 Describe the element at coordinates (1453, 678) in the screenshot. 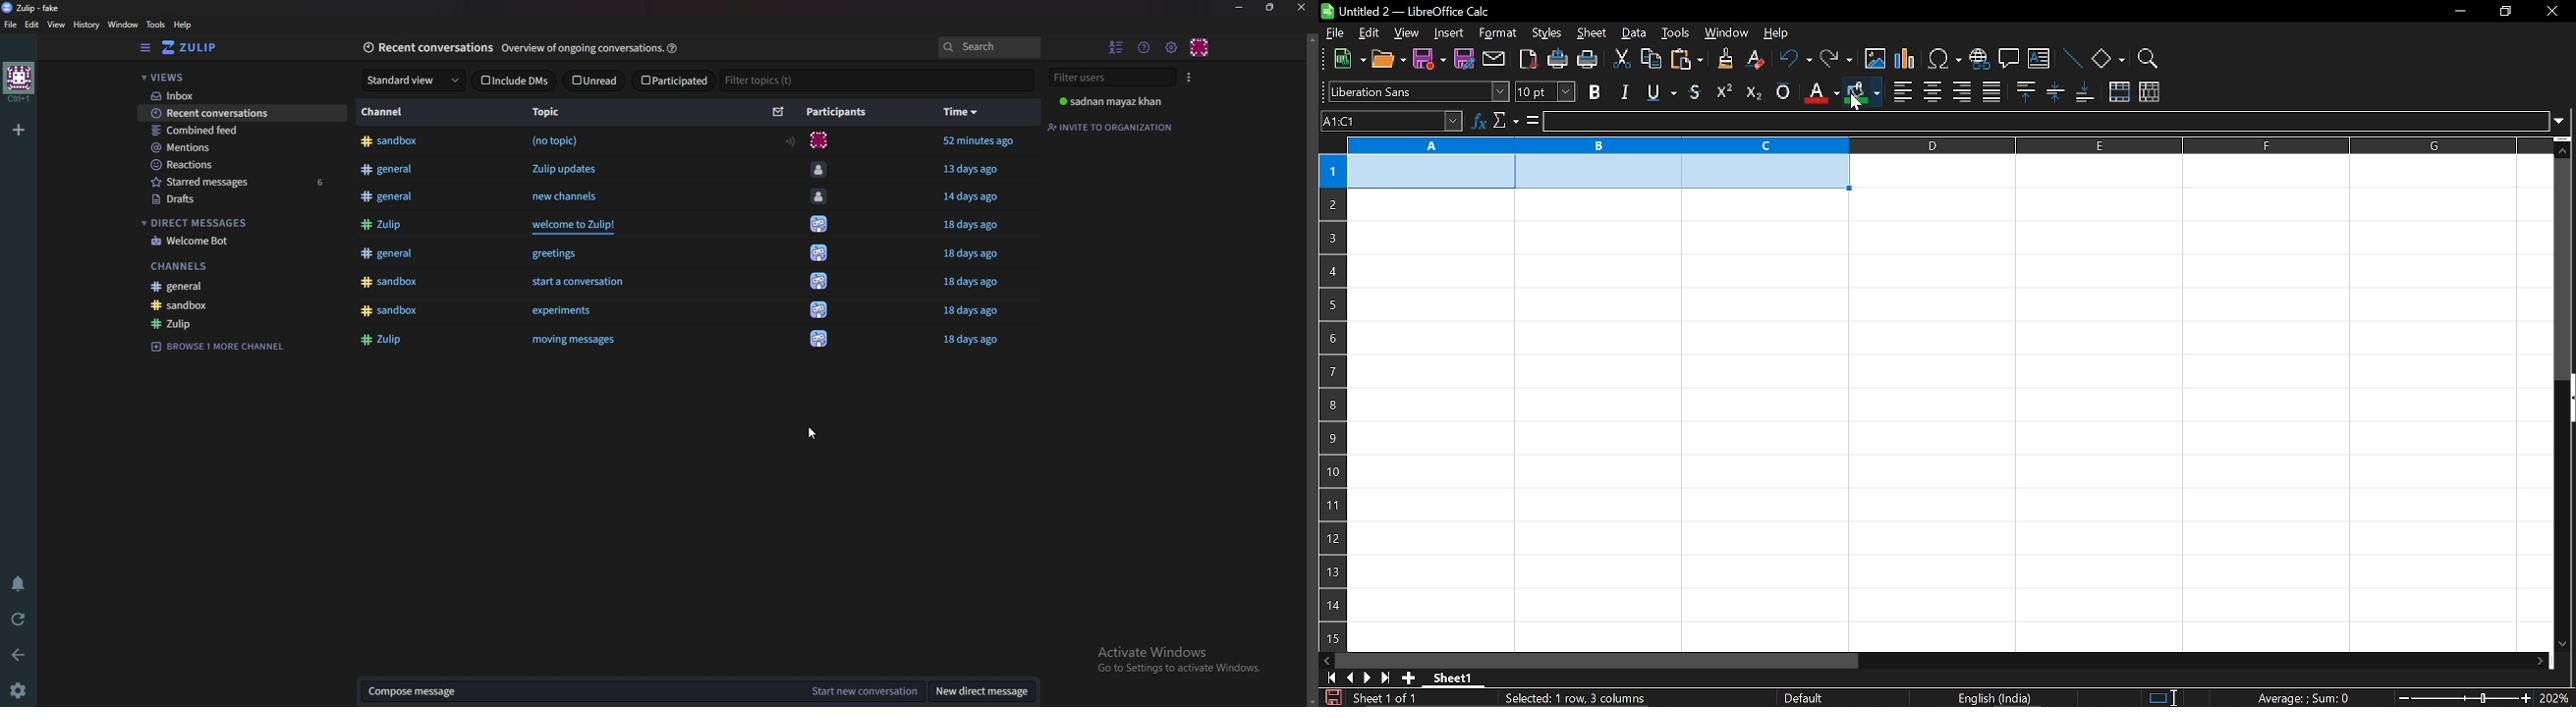

I see `Sheet 1` at that location.